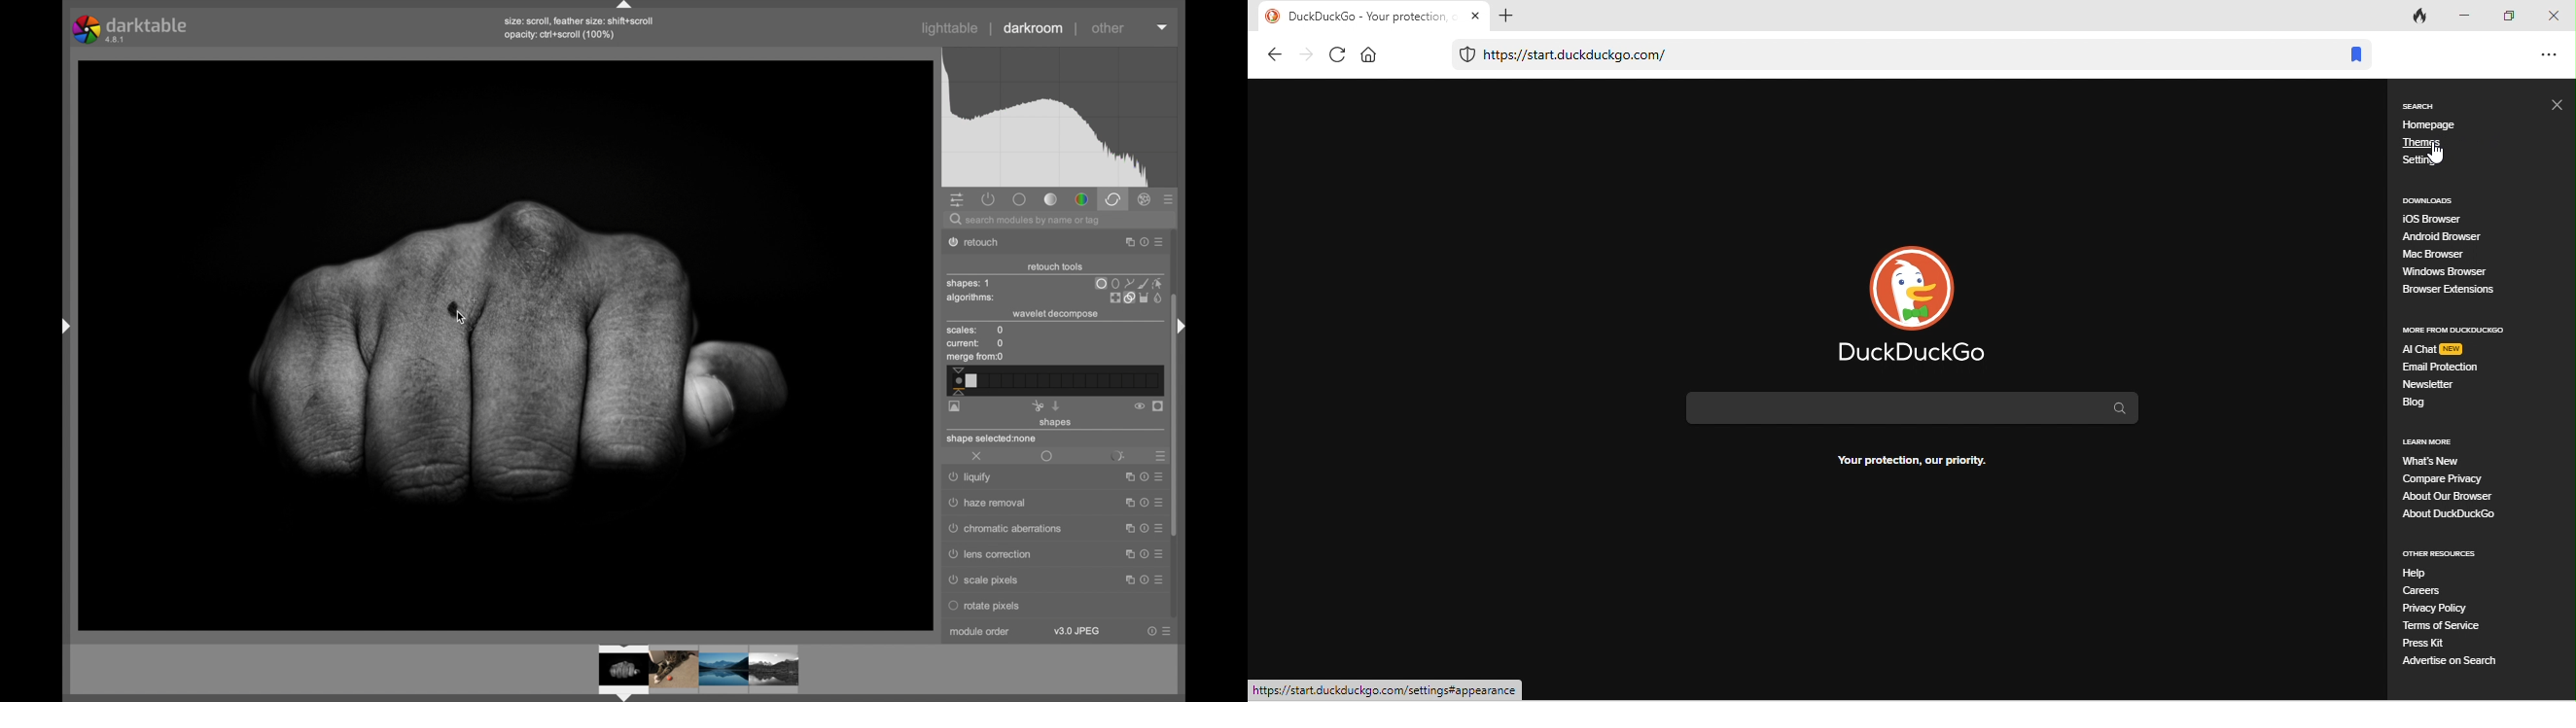 This screenshot has width=2576, height=728. Describe the element at coordinates (1108, 28) in the screenshot. I see `other` at that location.